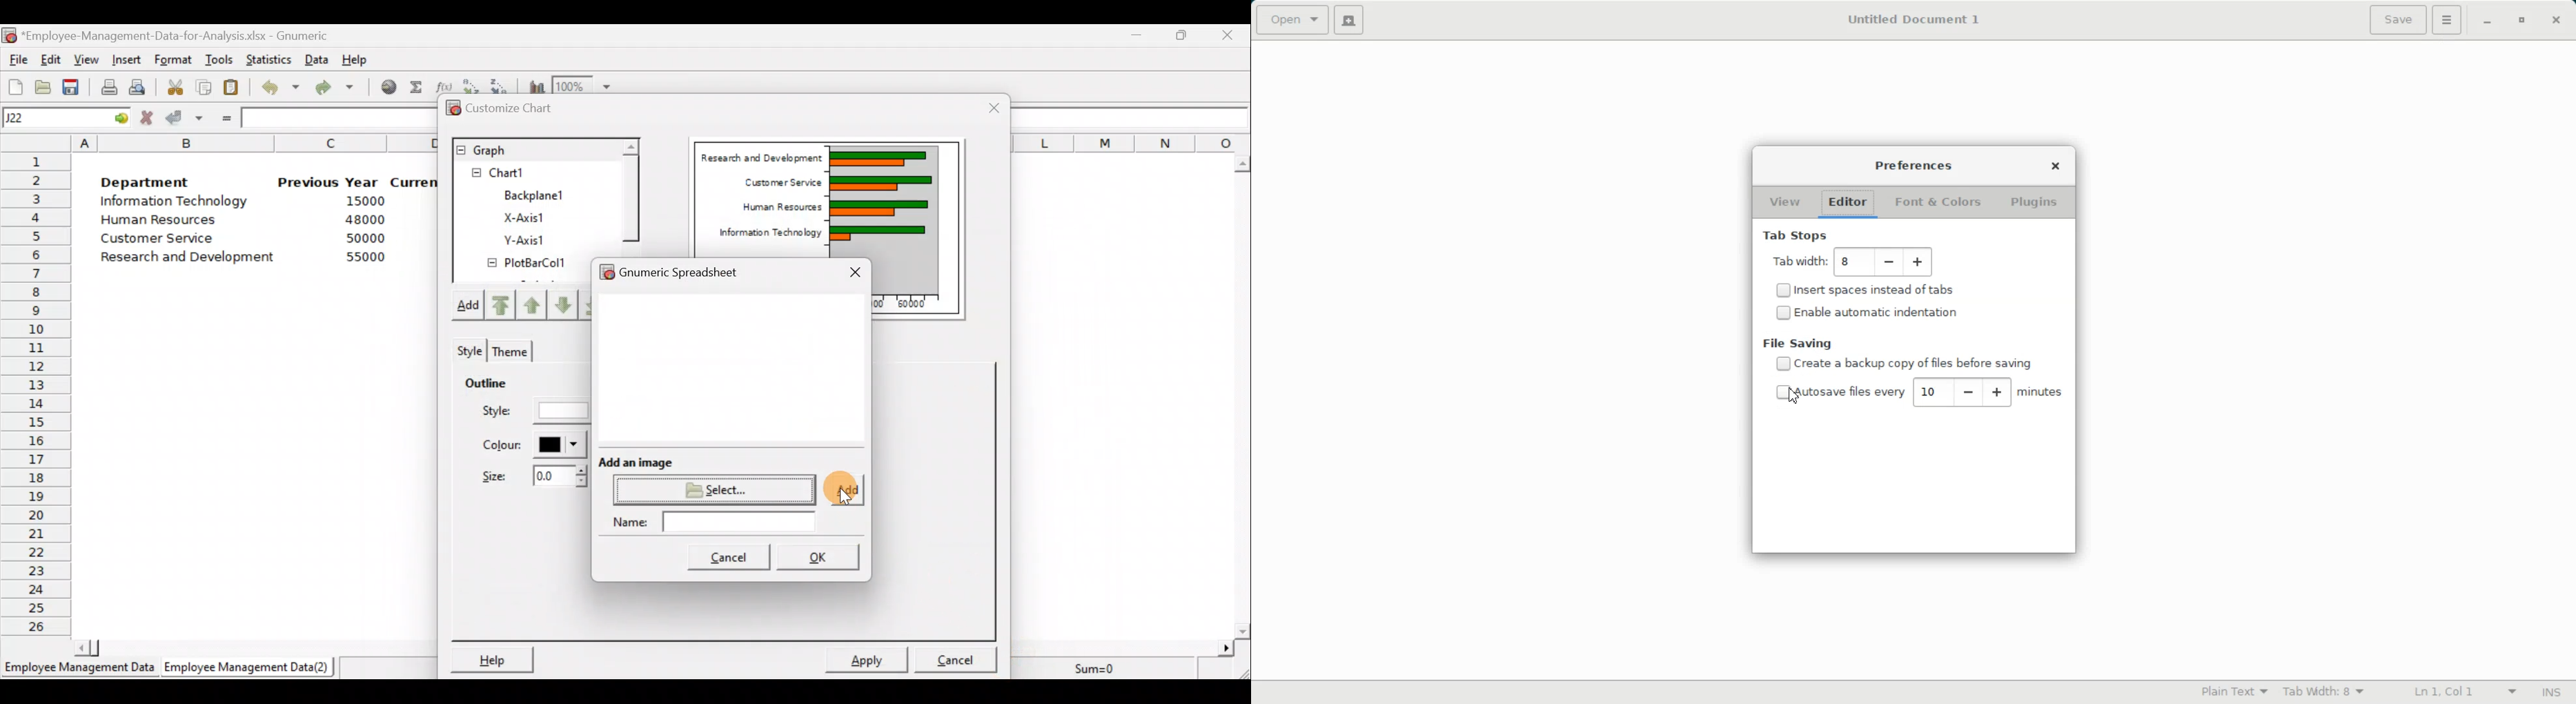 The image size is (2576, 728). What do you see at coordinates (533, 216) in the screenshot?
I see `X-axis1` at bounding box center [533, 216].